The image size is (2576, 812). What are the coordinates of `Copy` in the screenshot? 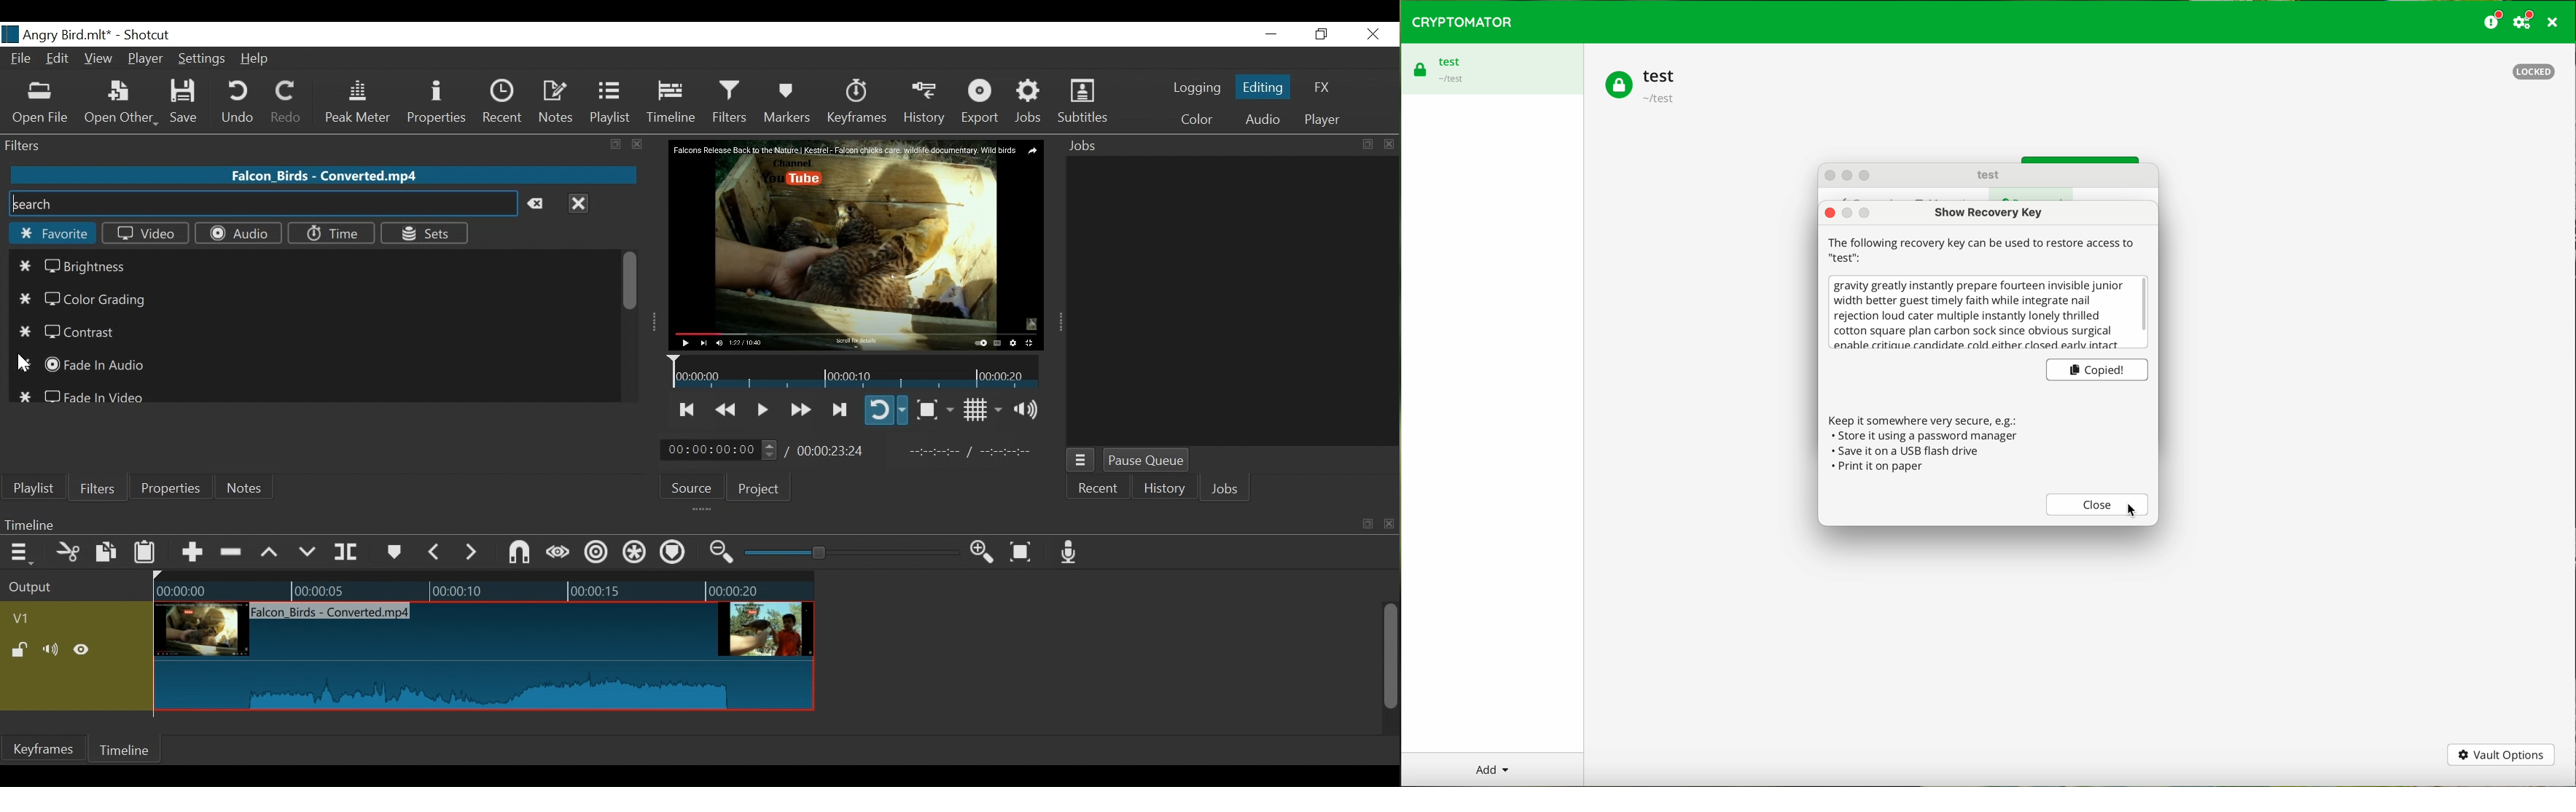 It's located at (108, 555).